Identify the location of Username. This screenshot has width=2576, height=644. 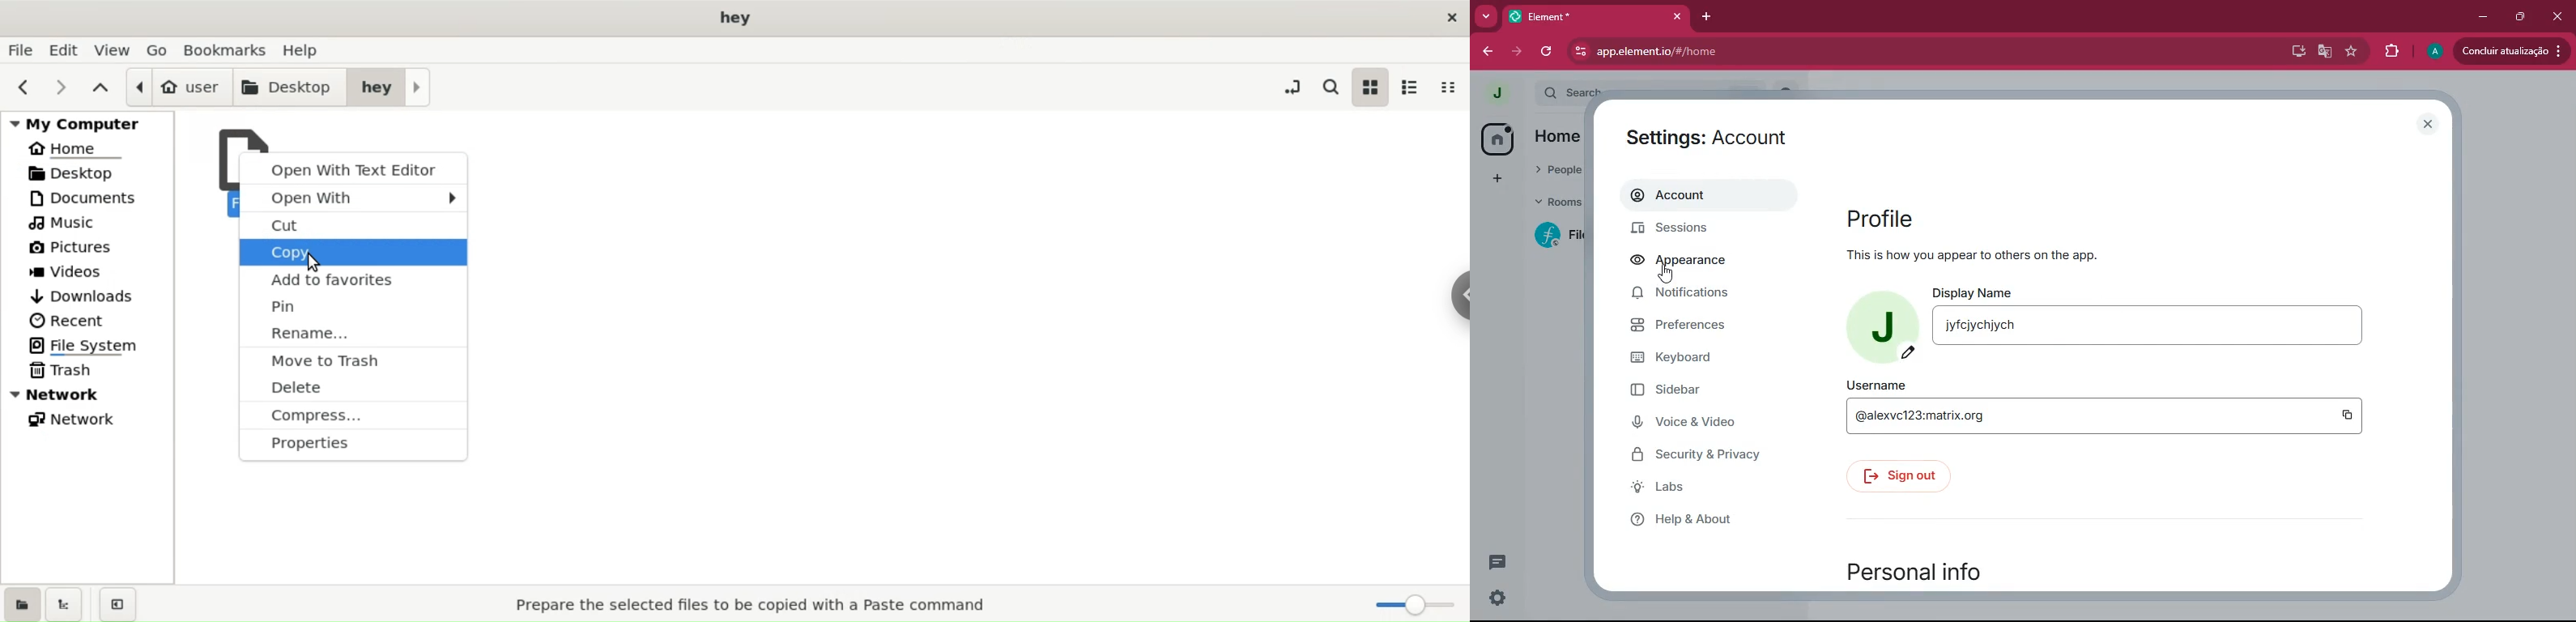
(1879, 385).